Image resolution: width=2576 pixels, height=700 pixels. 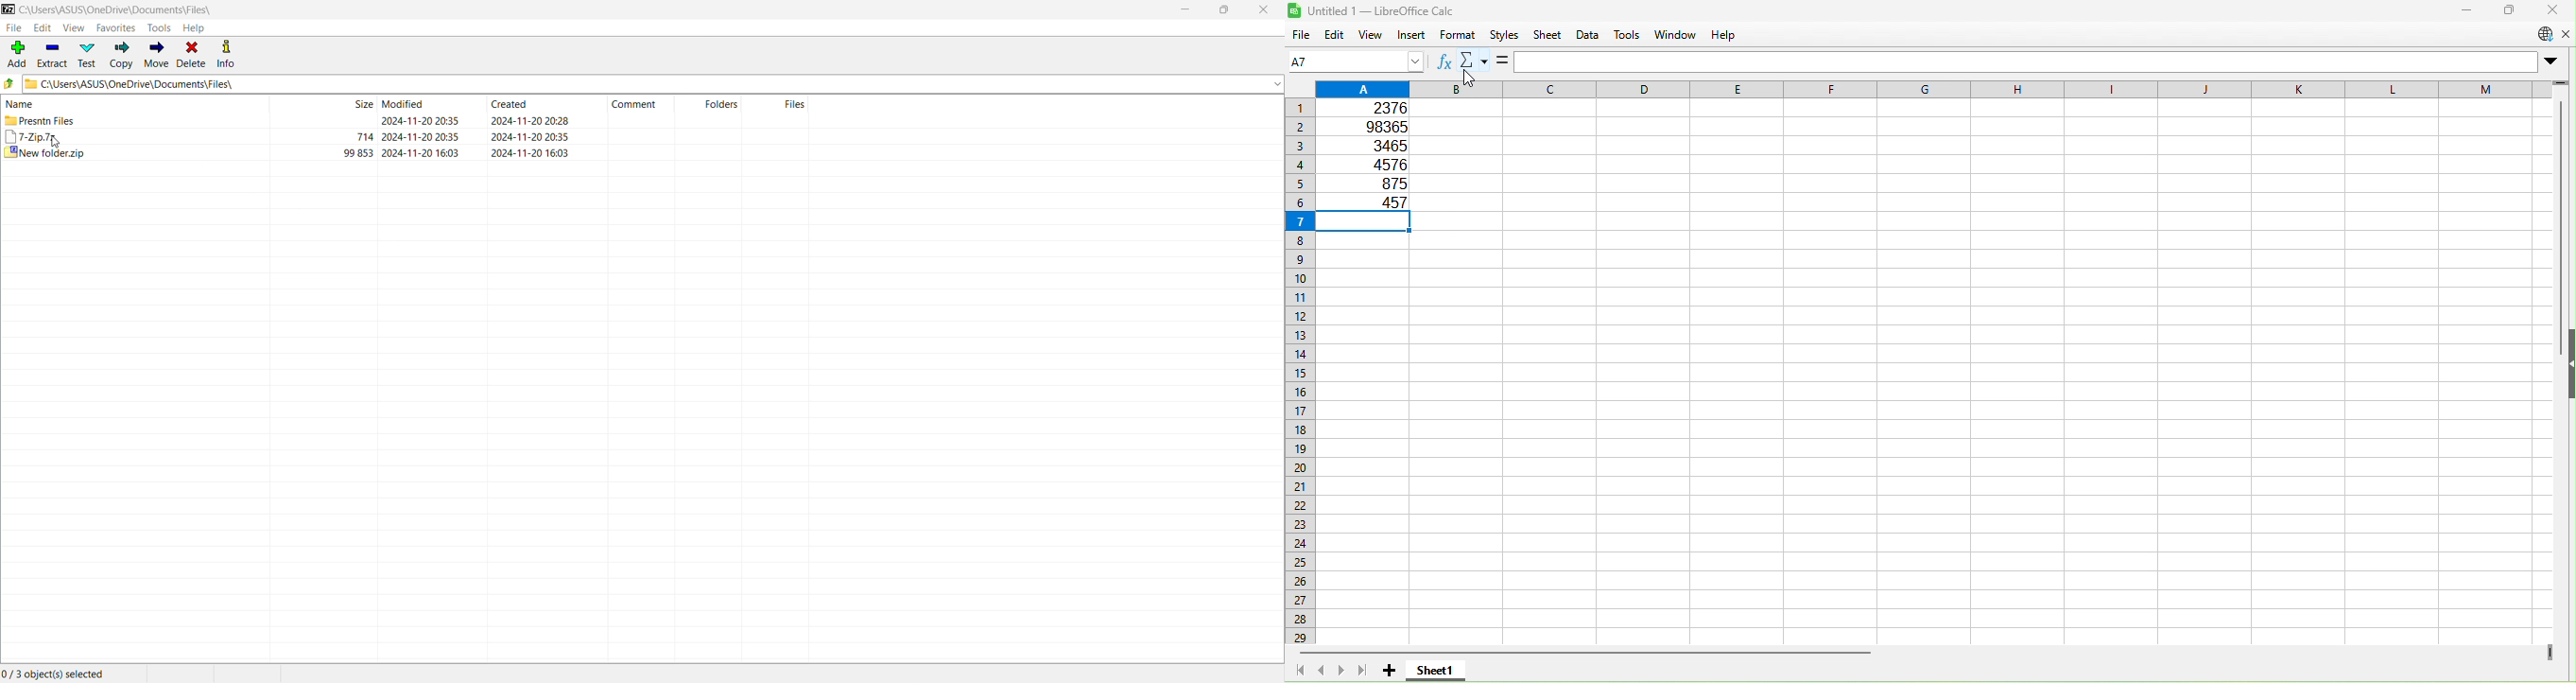 What do you see at coordinates (1401, 60) in the screenshot?
I see `Name box` at bounding box center [1401, 60].